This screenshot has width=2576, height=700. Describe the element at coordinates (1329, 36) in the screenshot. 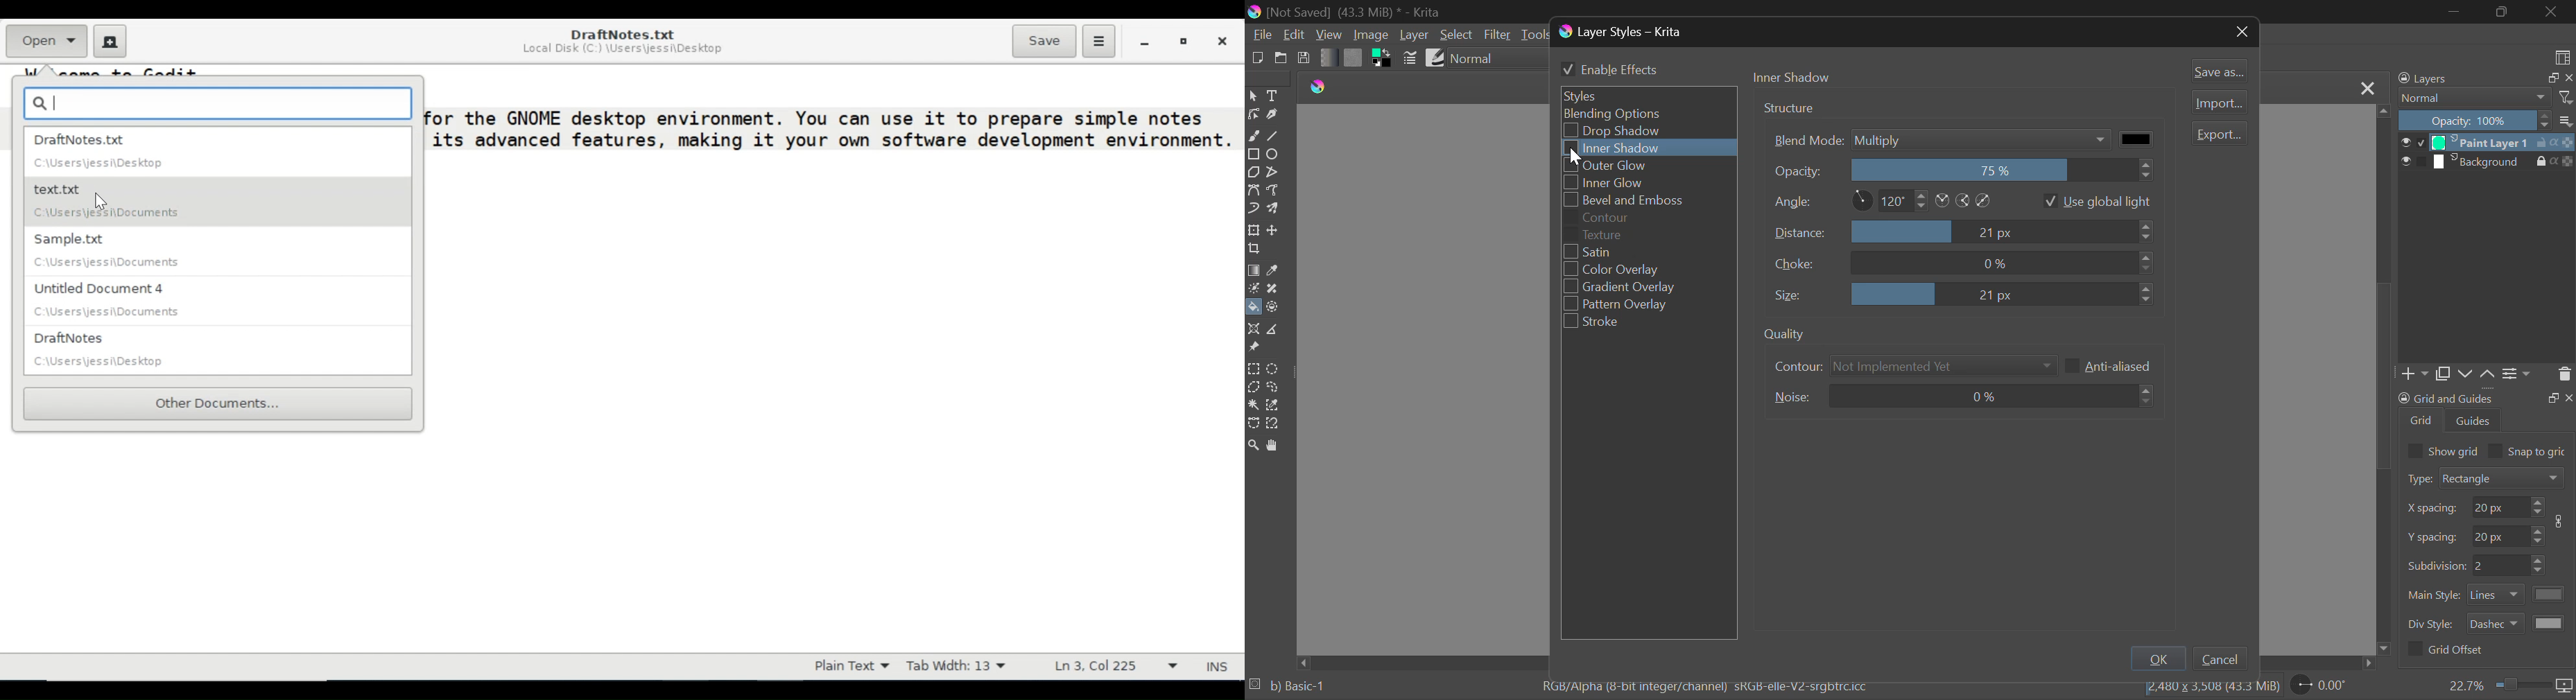

I see `View` at that location.